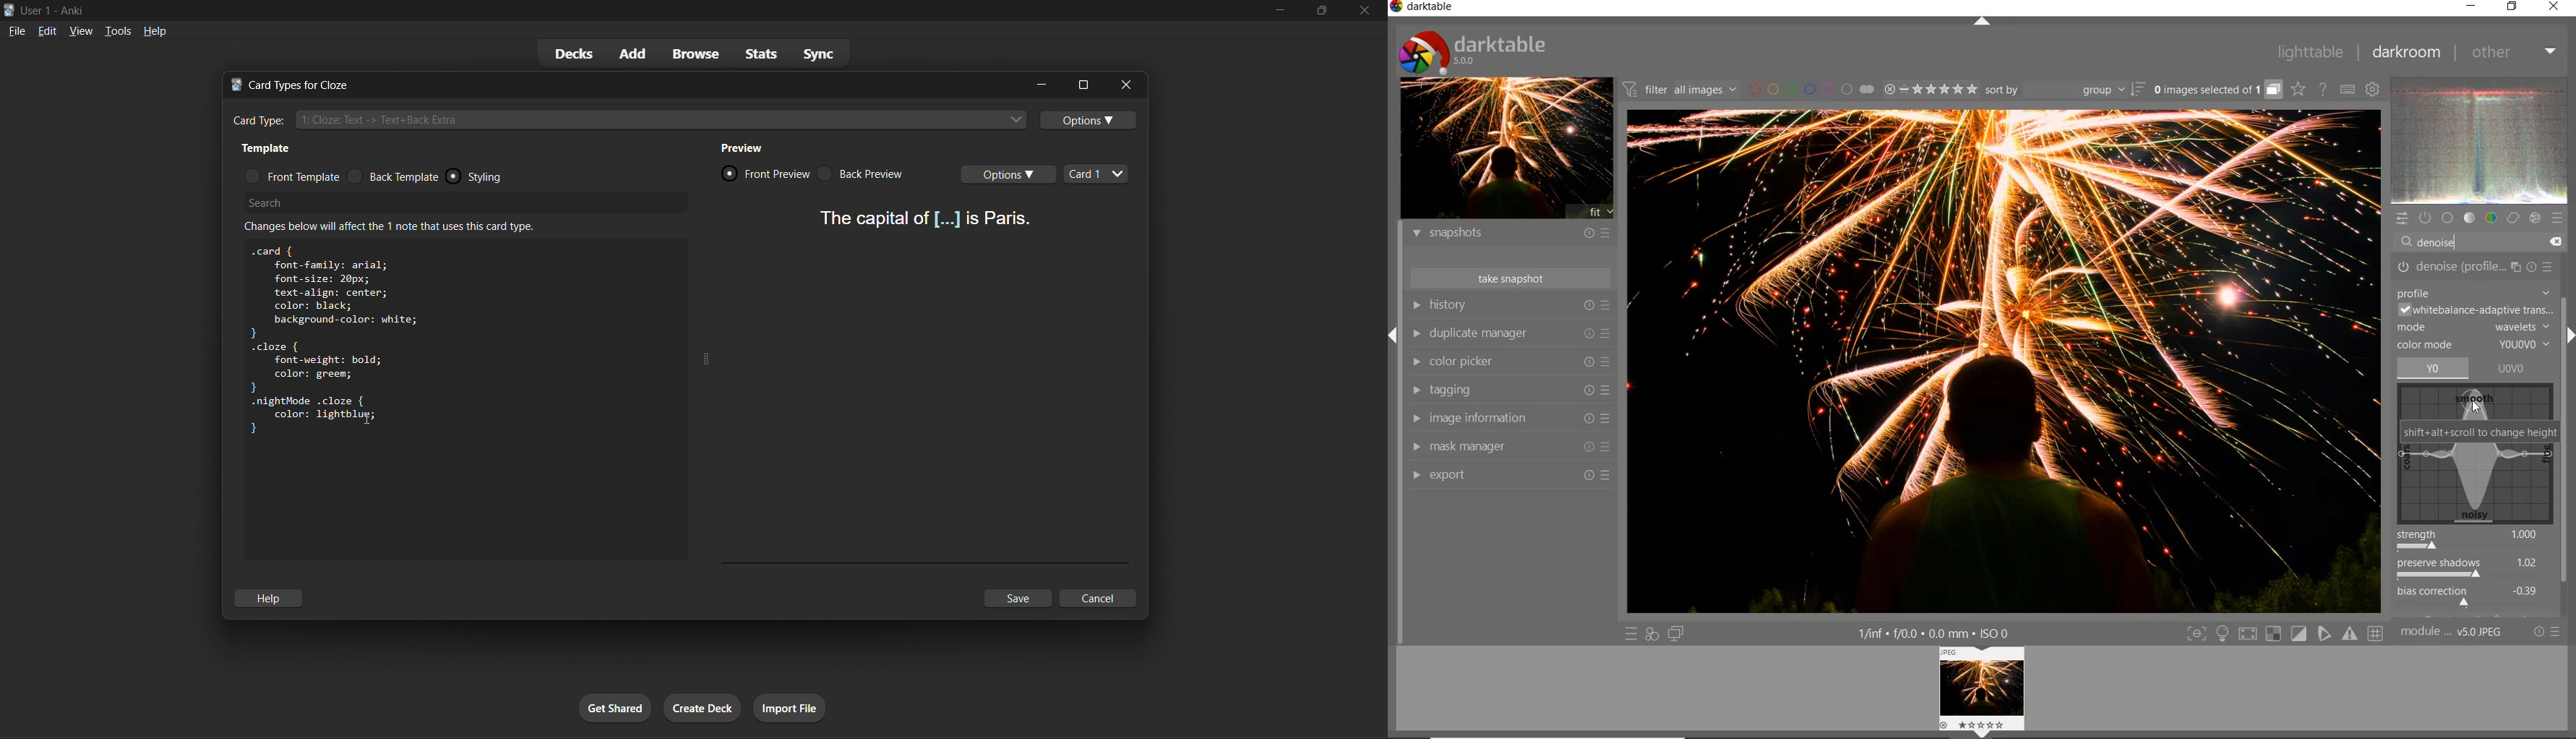 This screenshot has height=756, width=2576. What do you see at coordinates (507, 176) in the screenshot?
I see `styling radio button` at bounding box center [507, 176].